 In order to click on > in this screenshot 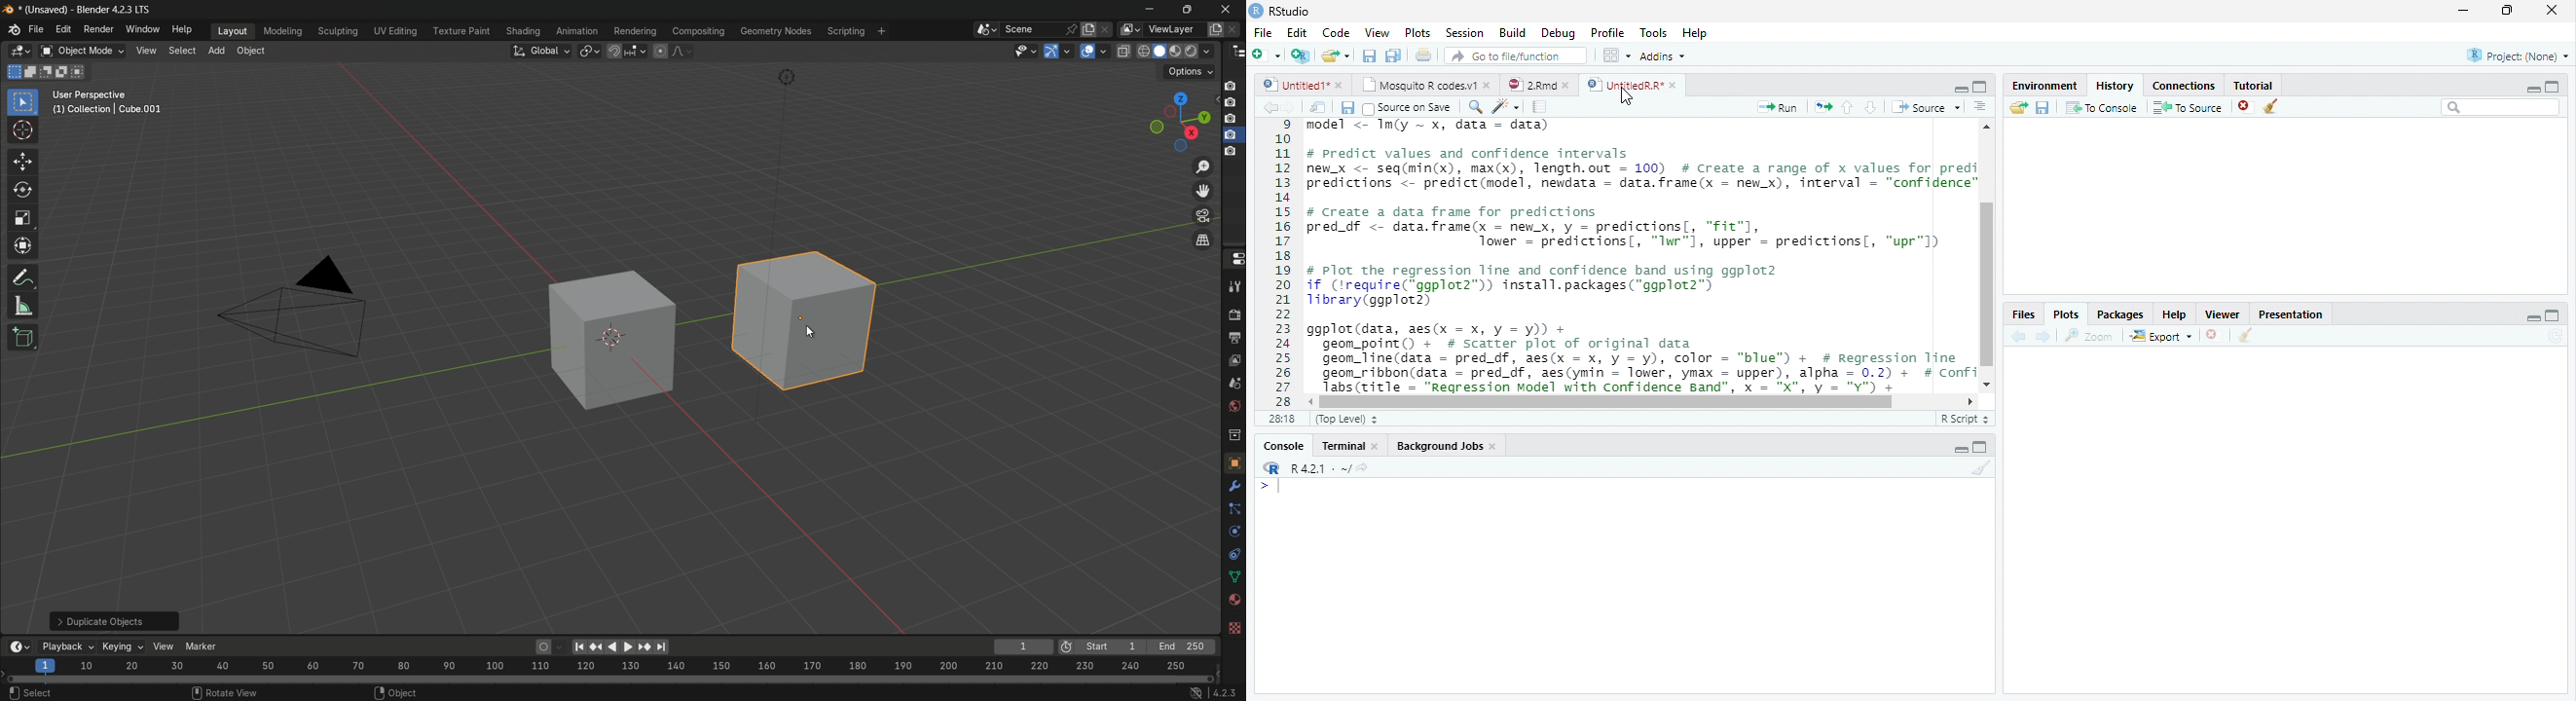, I will do `click(1261, 487)`.